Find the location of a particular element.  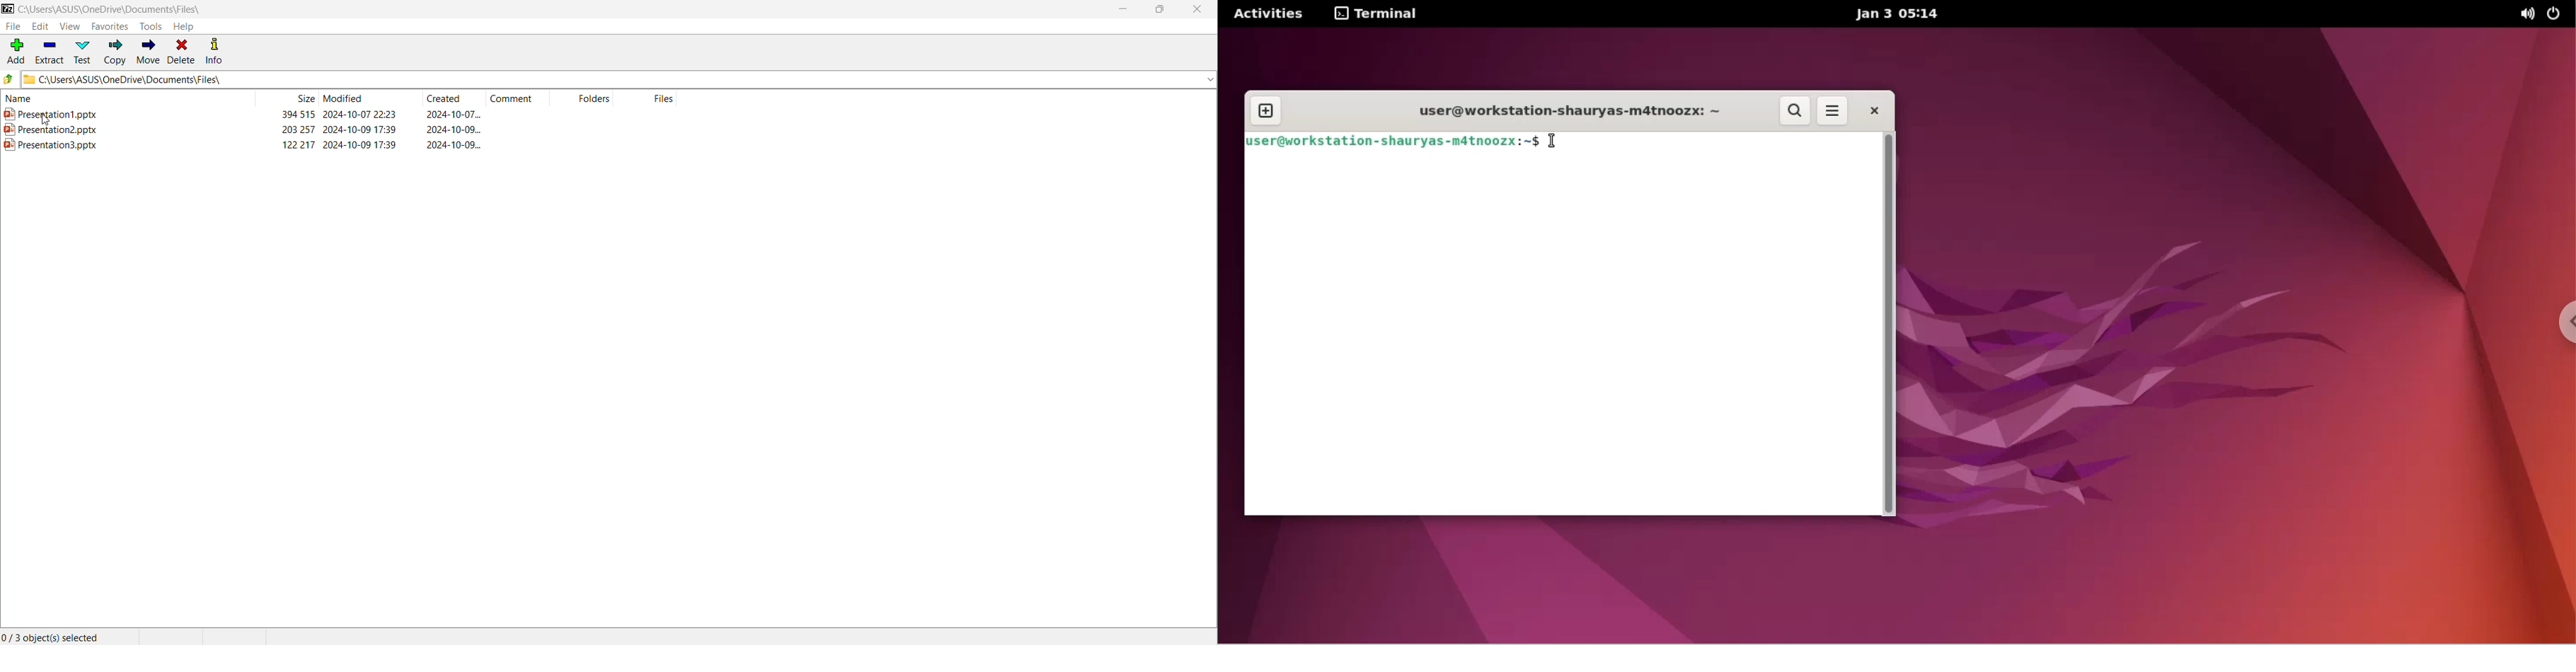

new tab is located at coordinates (1265, 112).